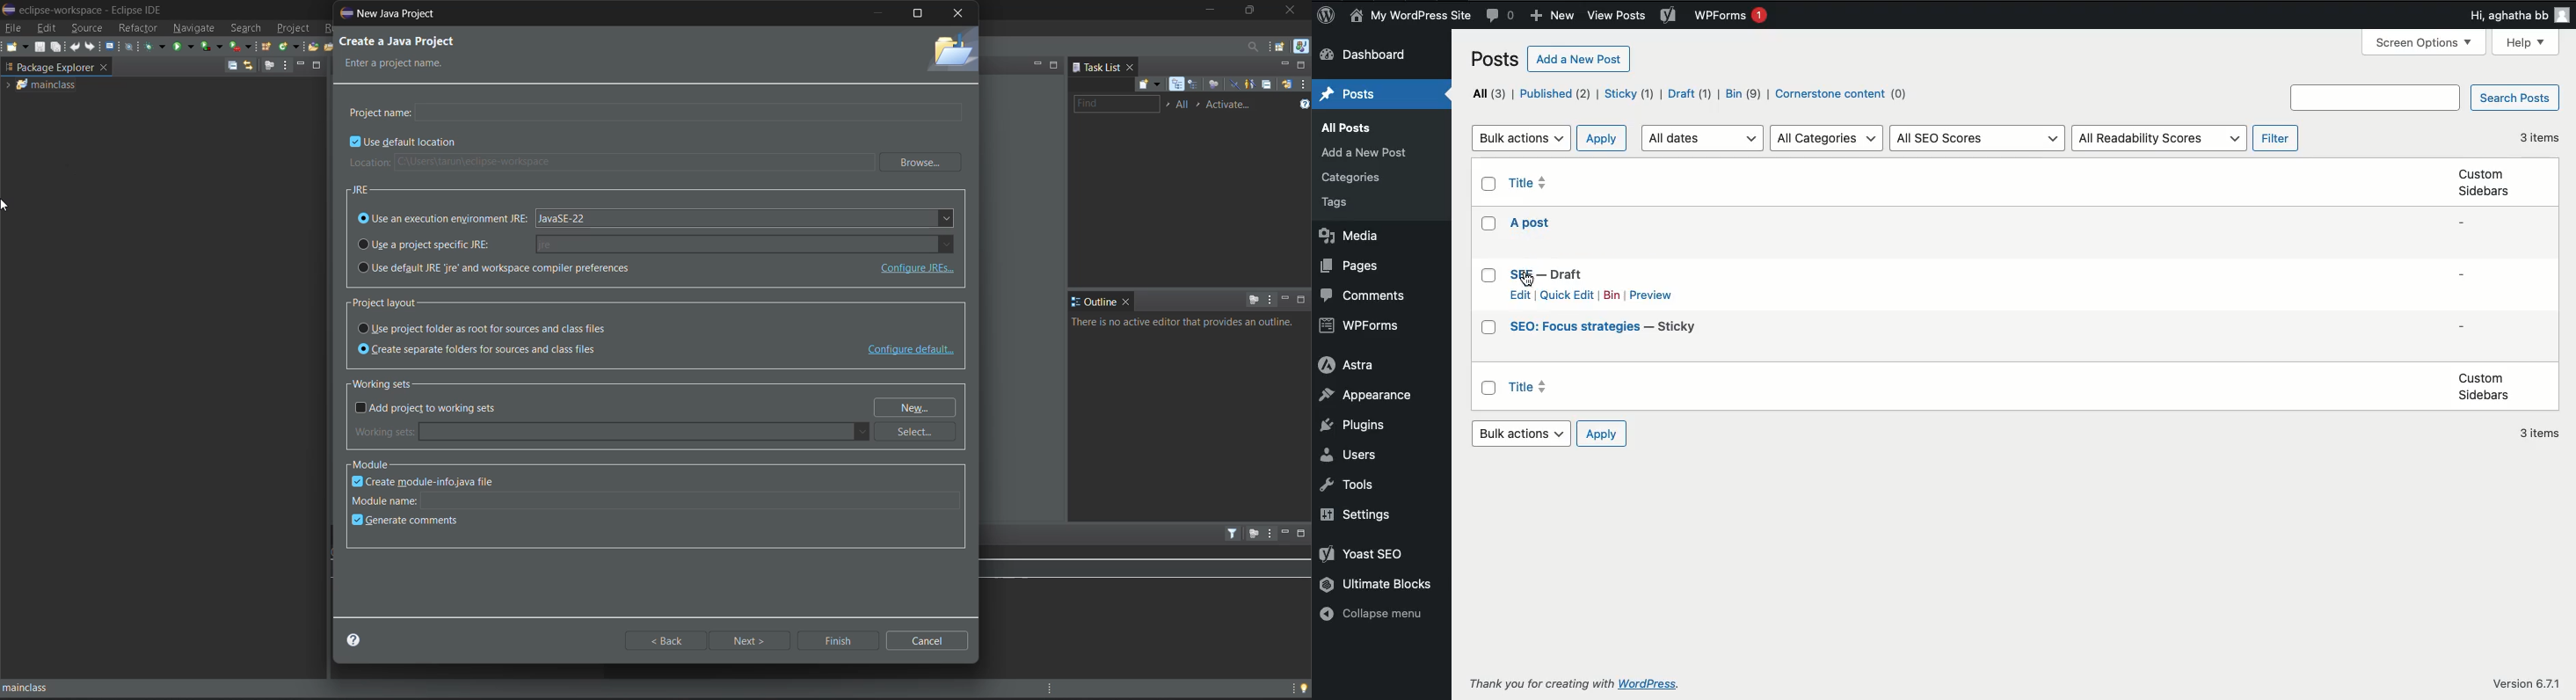  What do you see at coordinates (1491, 94) in the screenshot?
I see `All` at bounding box center [1491, 94].